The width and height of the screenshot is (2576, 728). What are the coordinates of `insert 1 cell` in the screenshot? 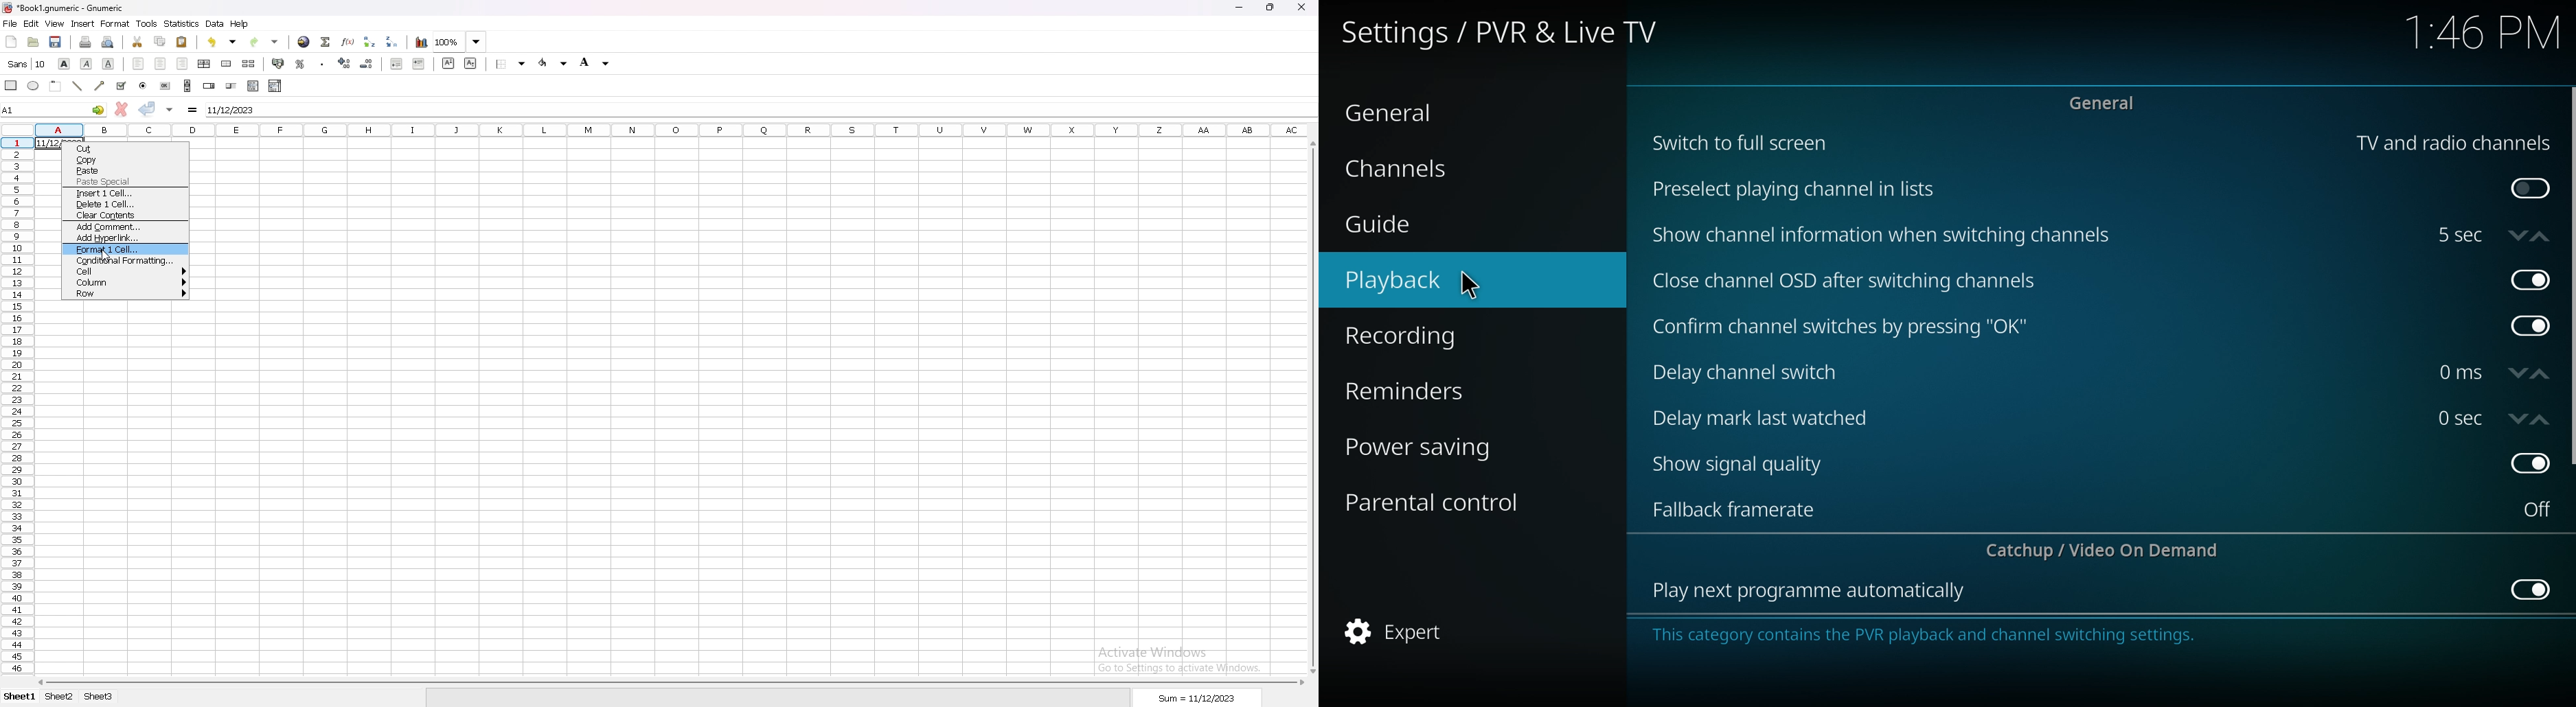 It's located at (126, 193).